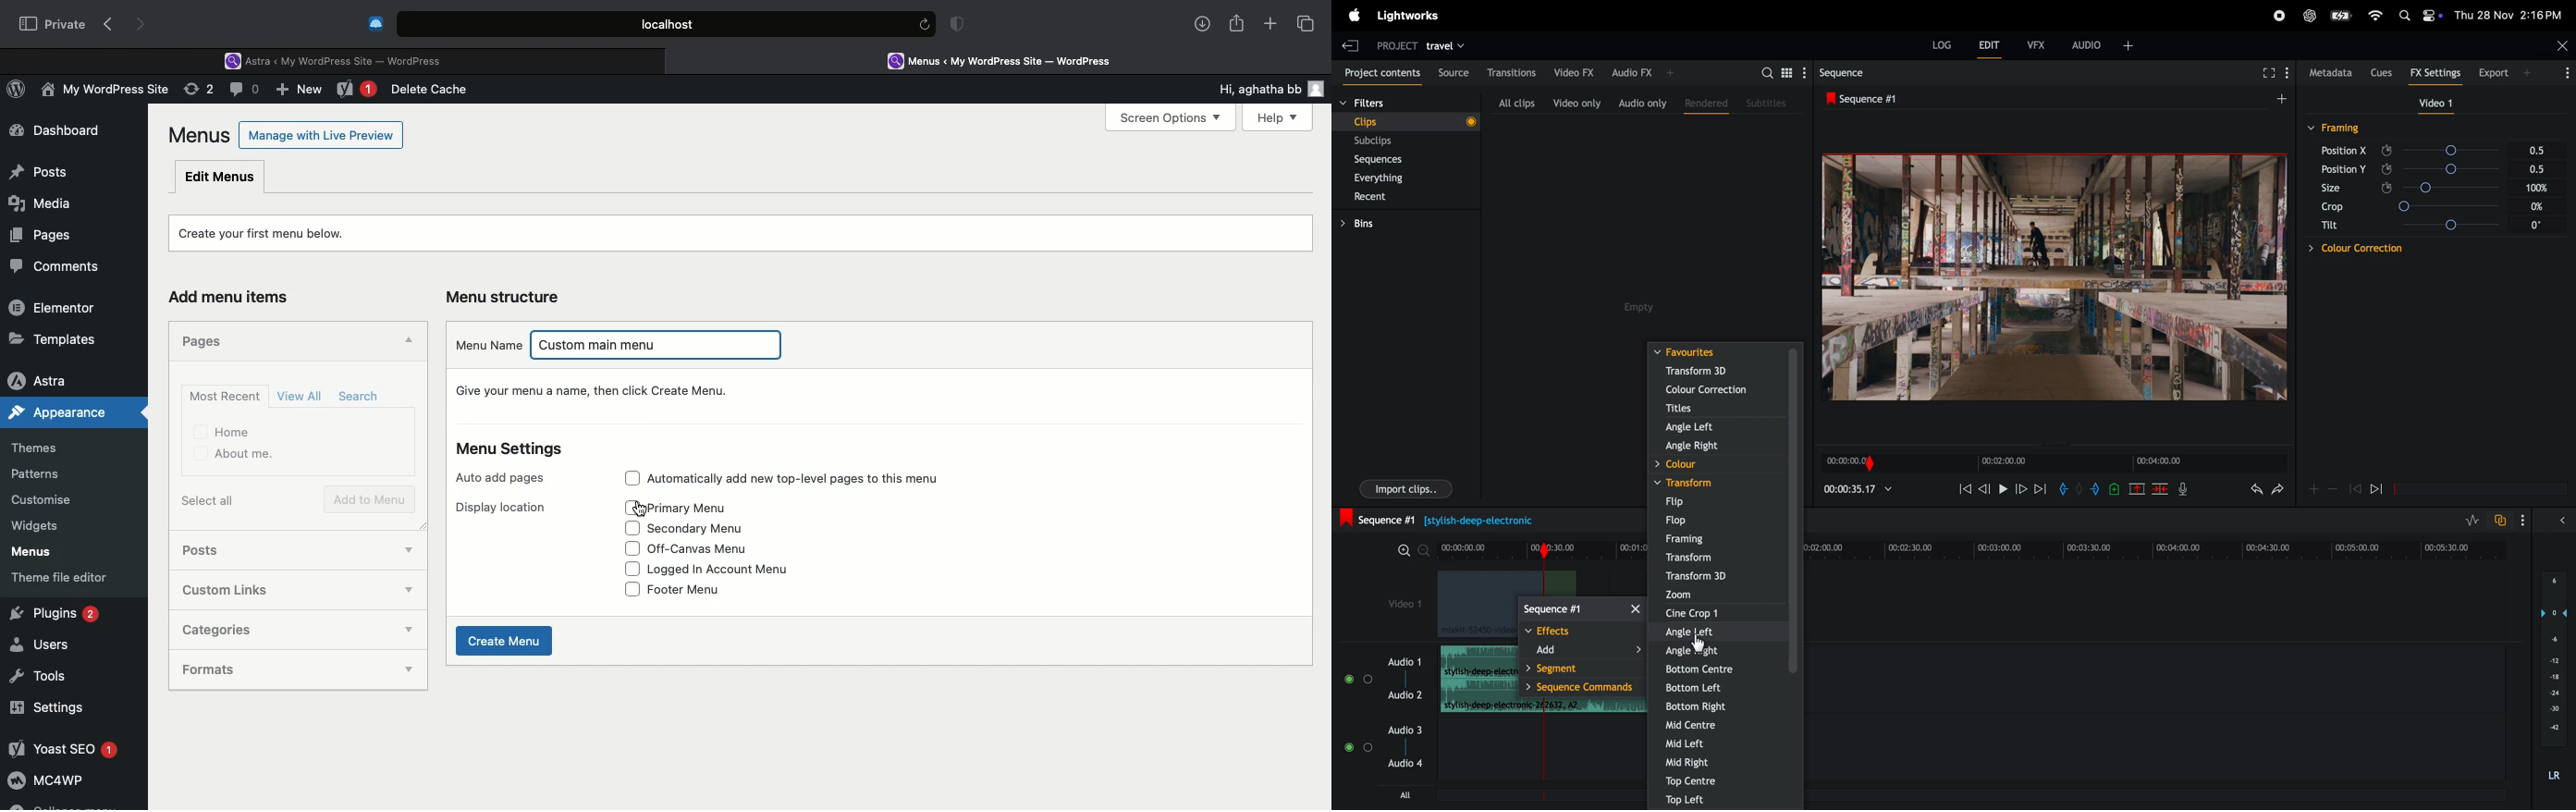 The image size is (2576, 812). I want to click on Off-canvas menu, so click(713, 548).